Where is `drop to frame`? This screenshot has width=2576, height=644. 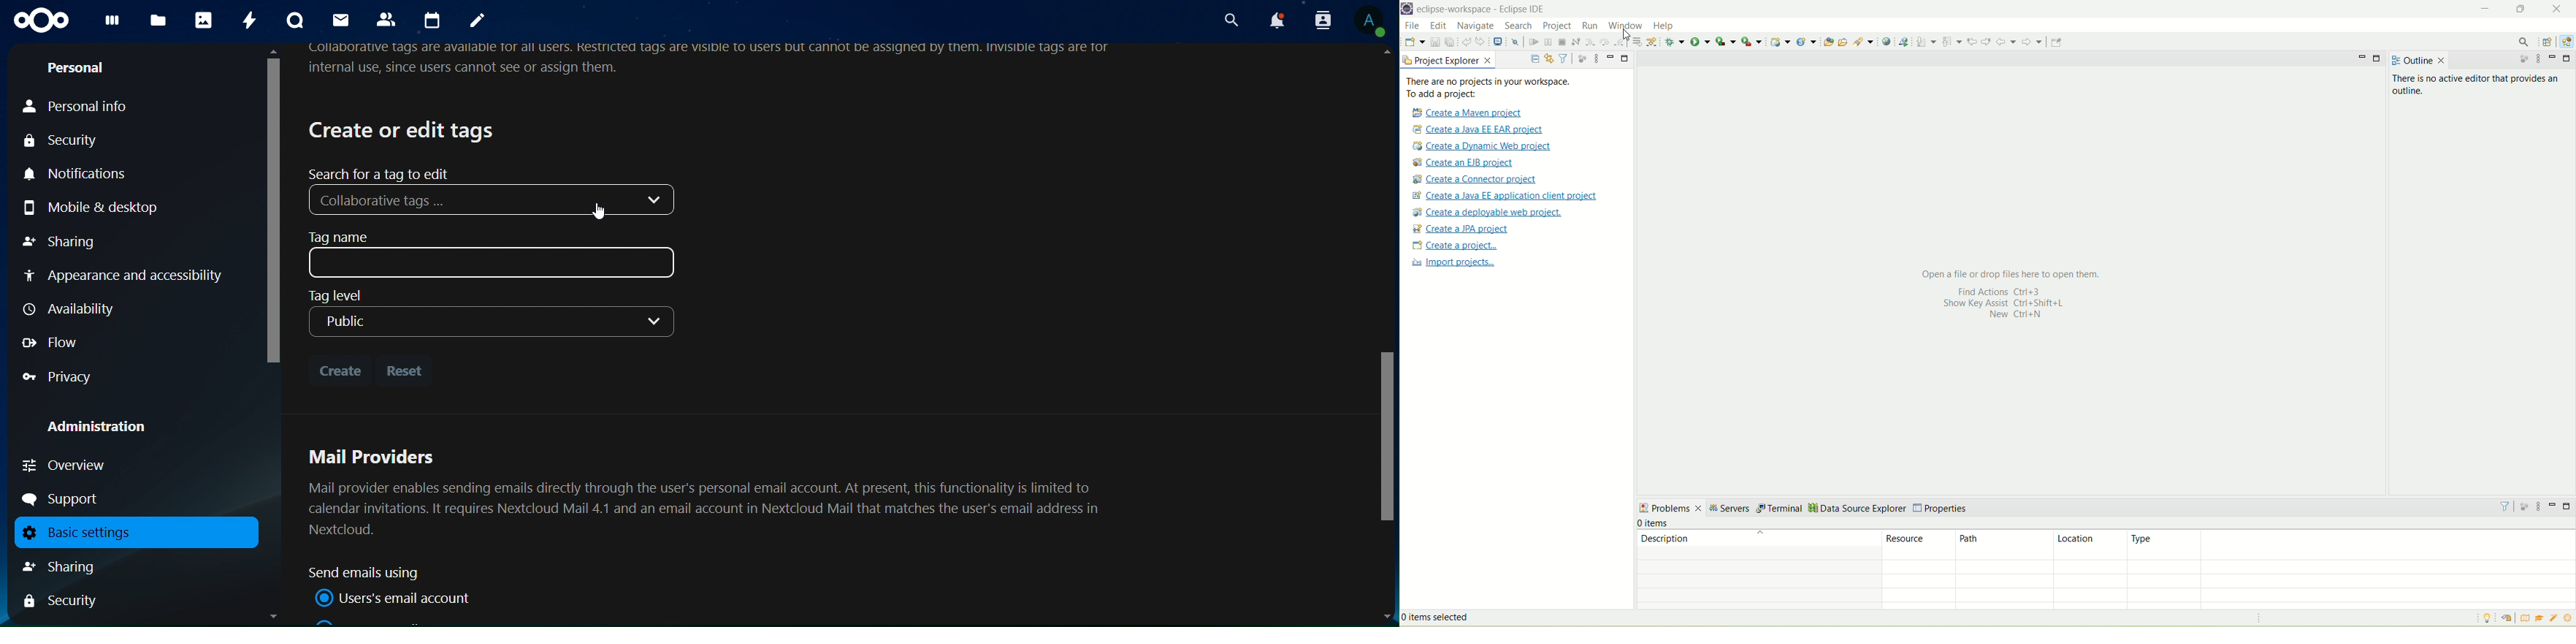 drop to frame is located at coordinates (1636, 42).